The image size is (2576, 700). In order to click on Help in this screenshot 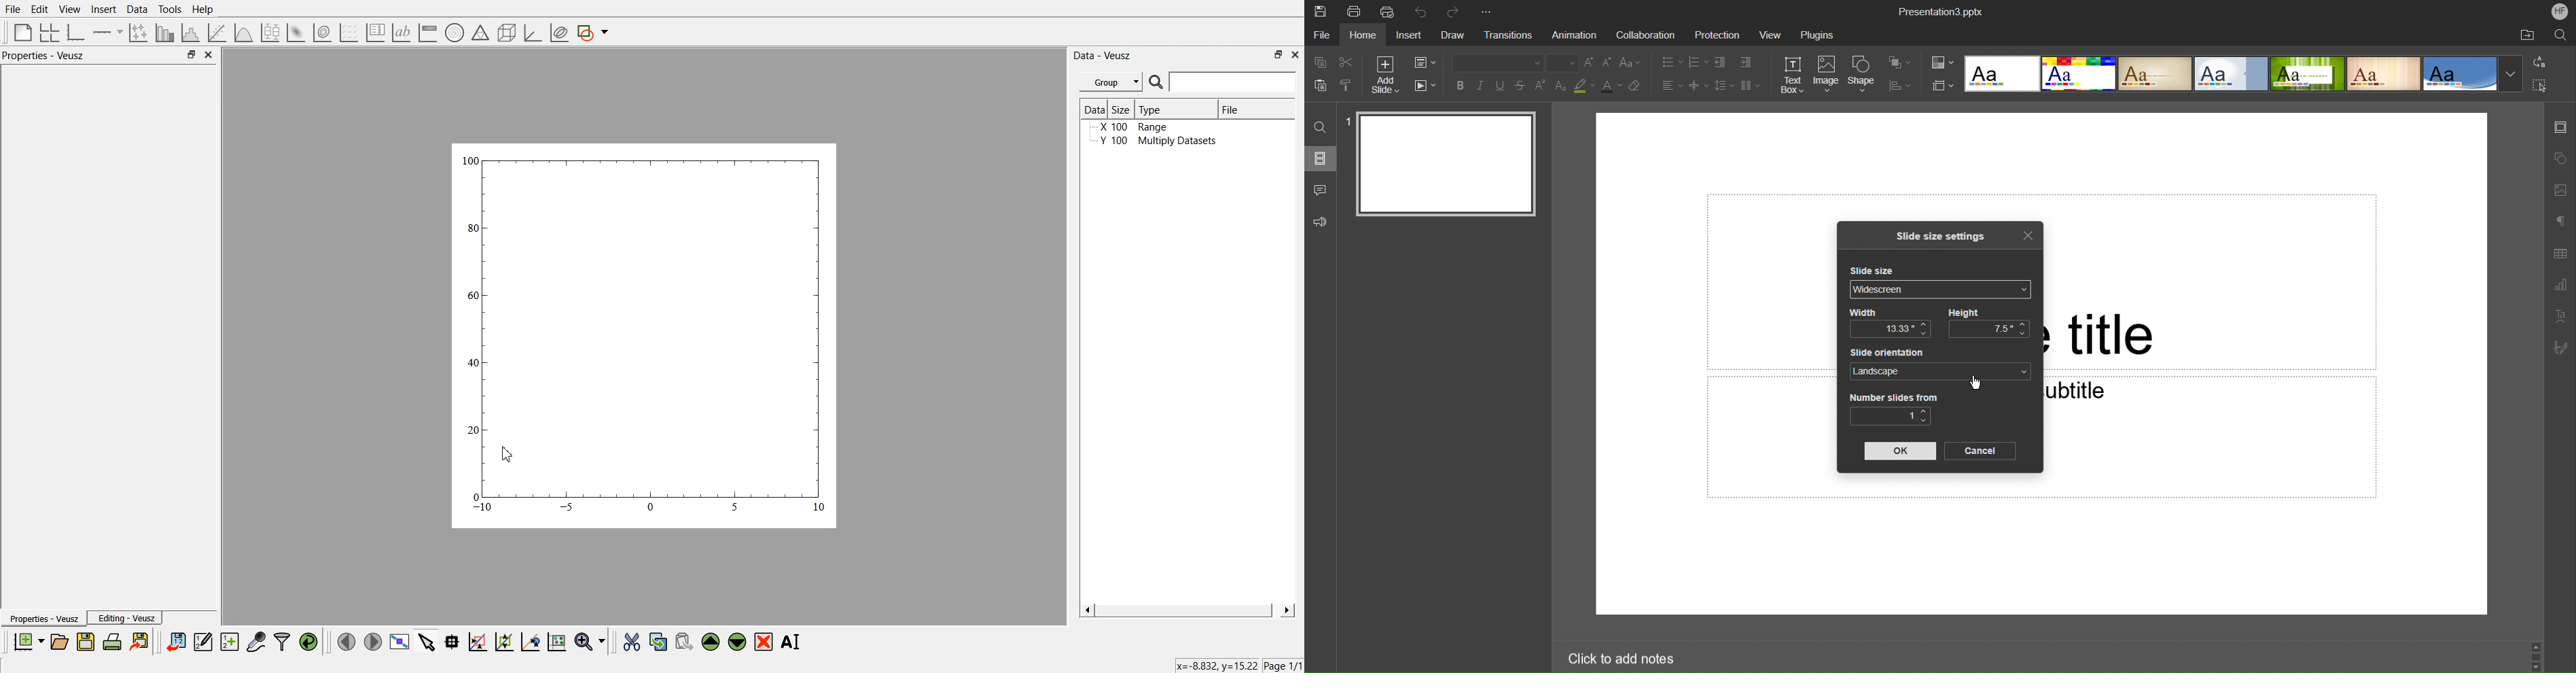, I will do `click(207, 11)`.